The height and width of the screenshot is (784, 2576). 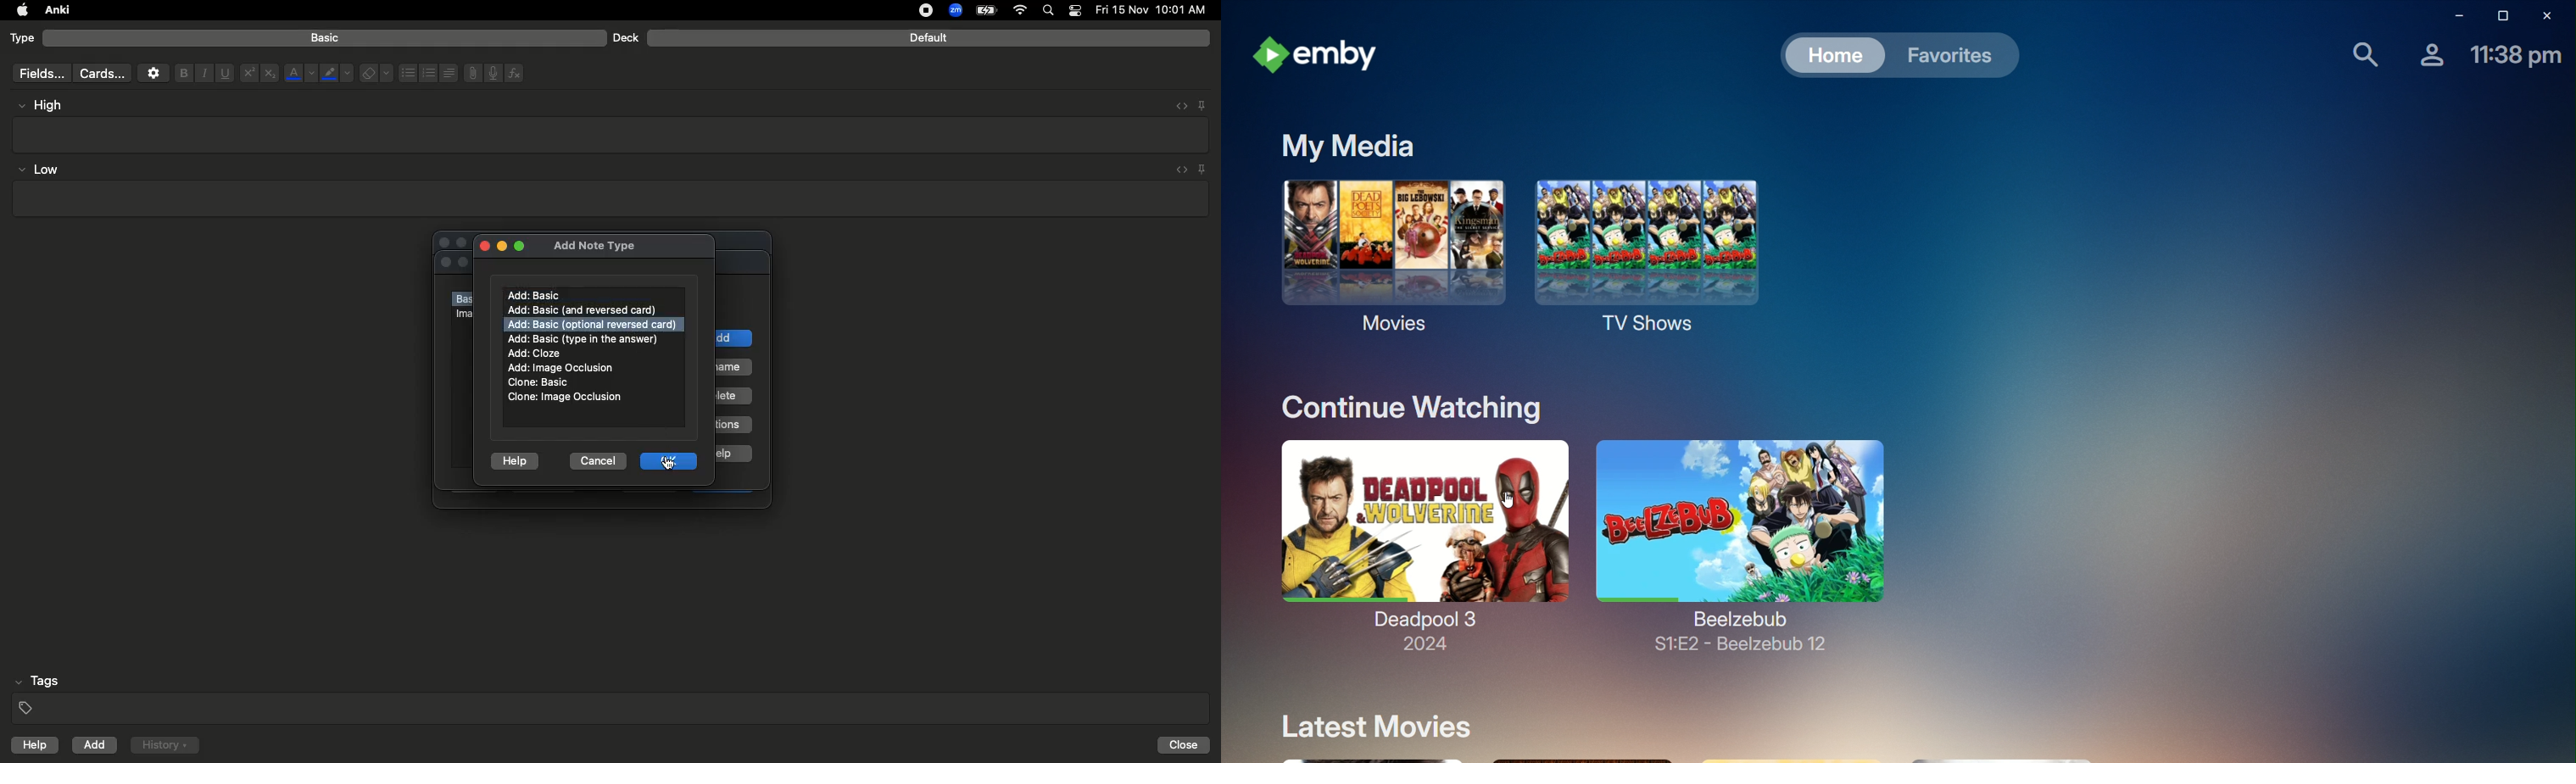 What do you see at coordinates (954, 11) in the screenshot?
I see `Zoom` at bounding box center [954, 11].